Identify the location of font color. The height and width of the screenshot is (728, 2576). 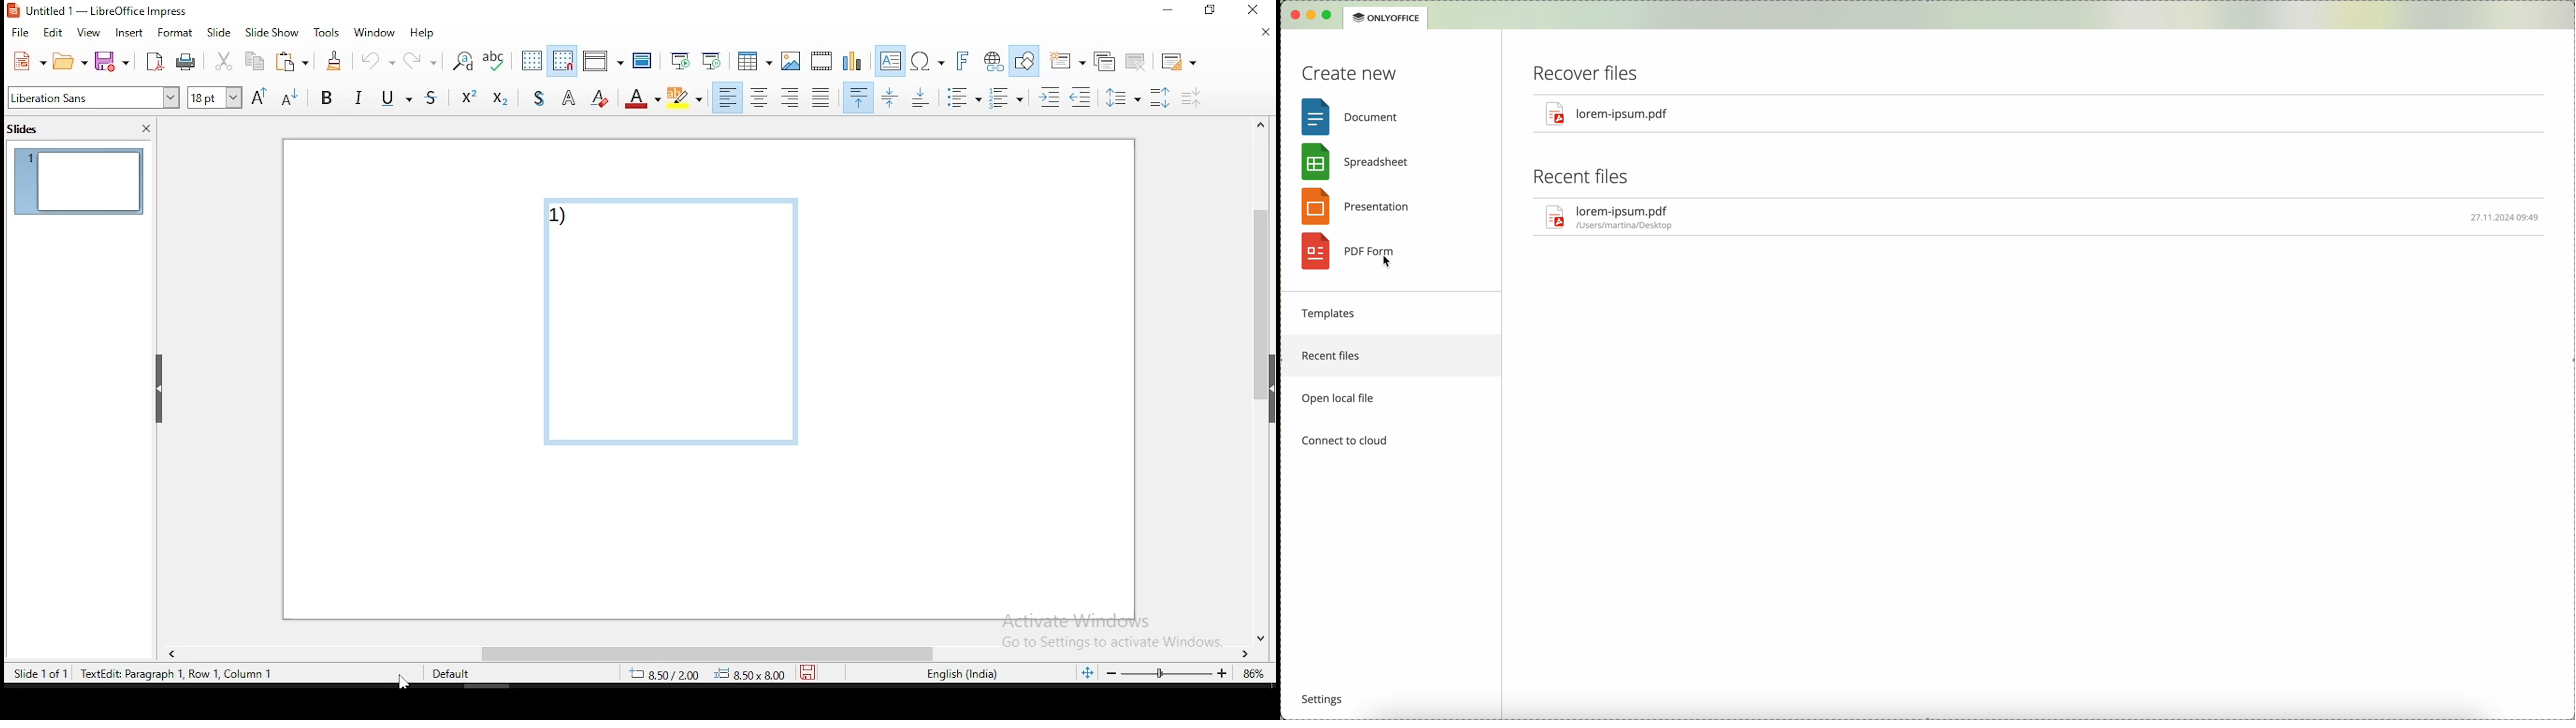
(643, 98).